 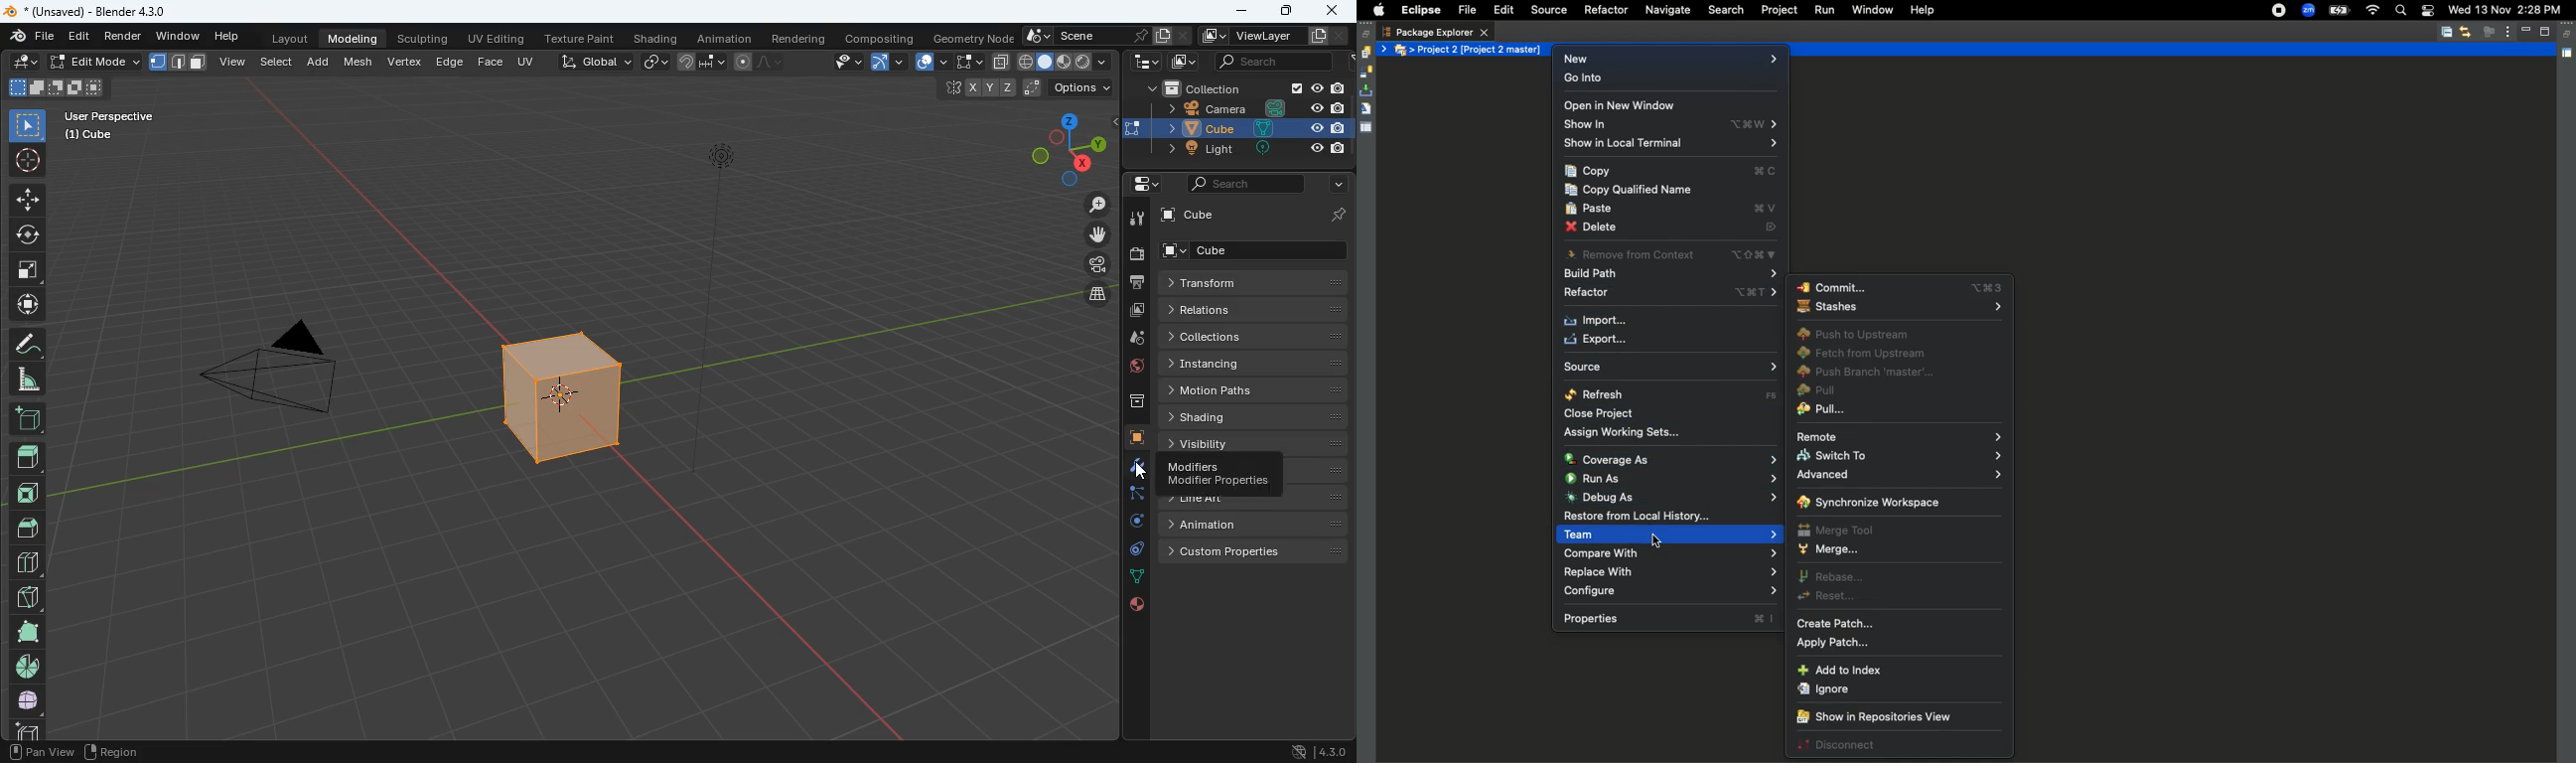 What do you see at coordinates (1632, 192) in the screenshot?
I see `Copy qualified name` at bounding box center [1632, 192].